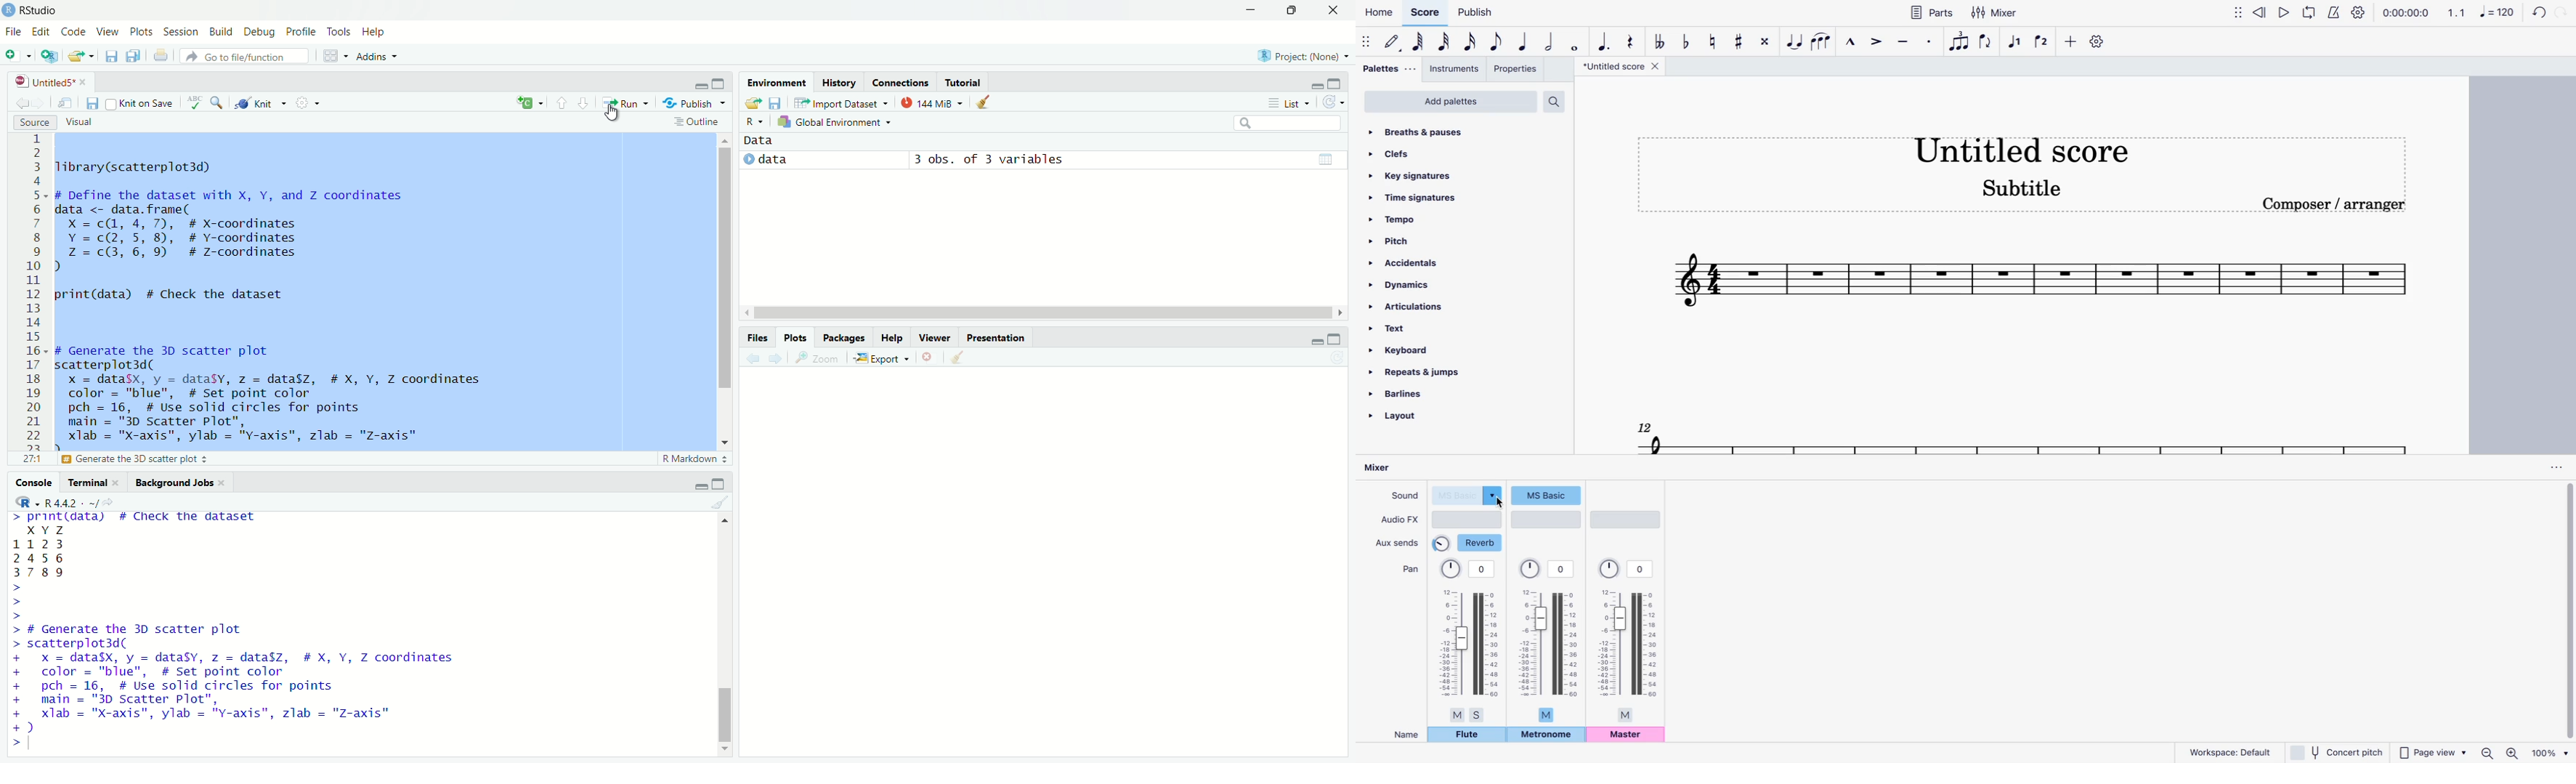 This screenshot has width=2576, height=784. I want to click on pan, so click(1469, 640).